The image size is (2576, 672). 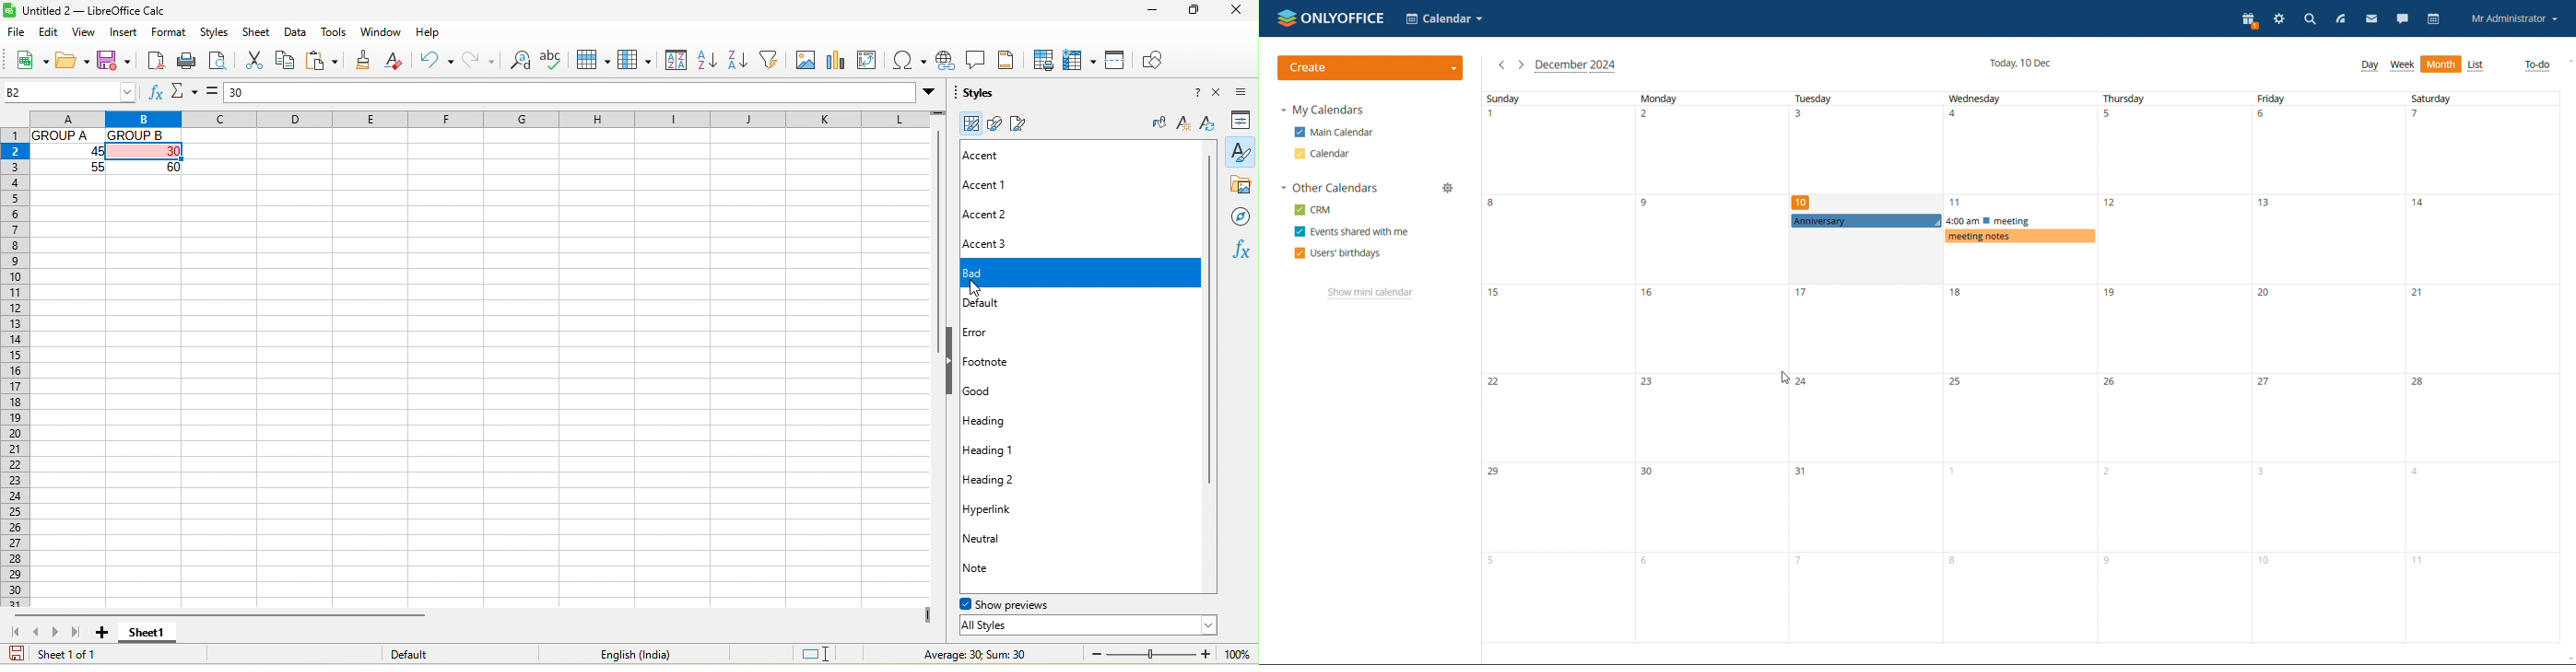 What do you see at coordinates (116, 11) in the screenshot?
I see `Untitled 2-- LibreOffice Calc` at bounding box center [116, 11].